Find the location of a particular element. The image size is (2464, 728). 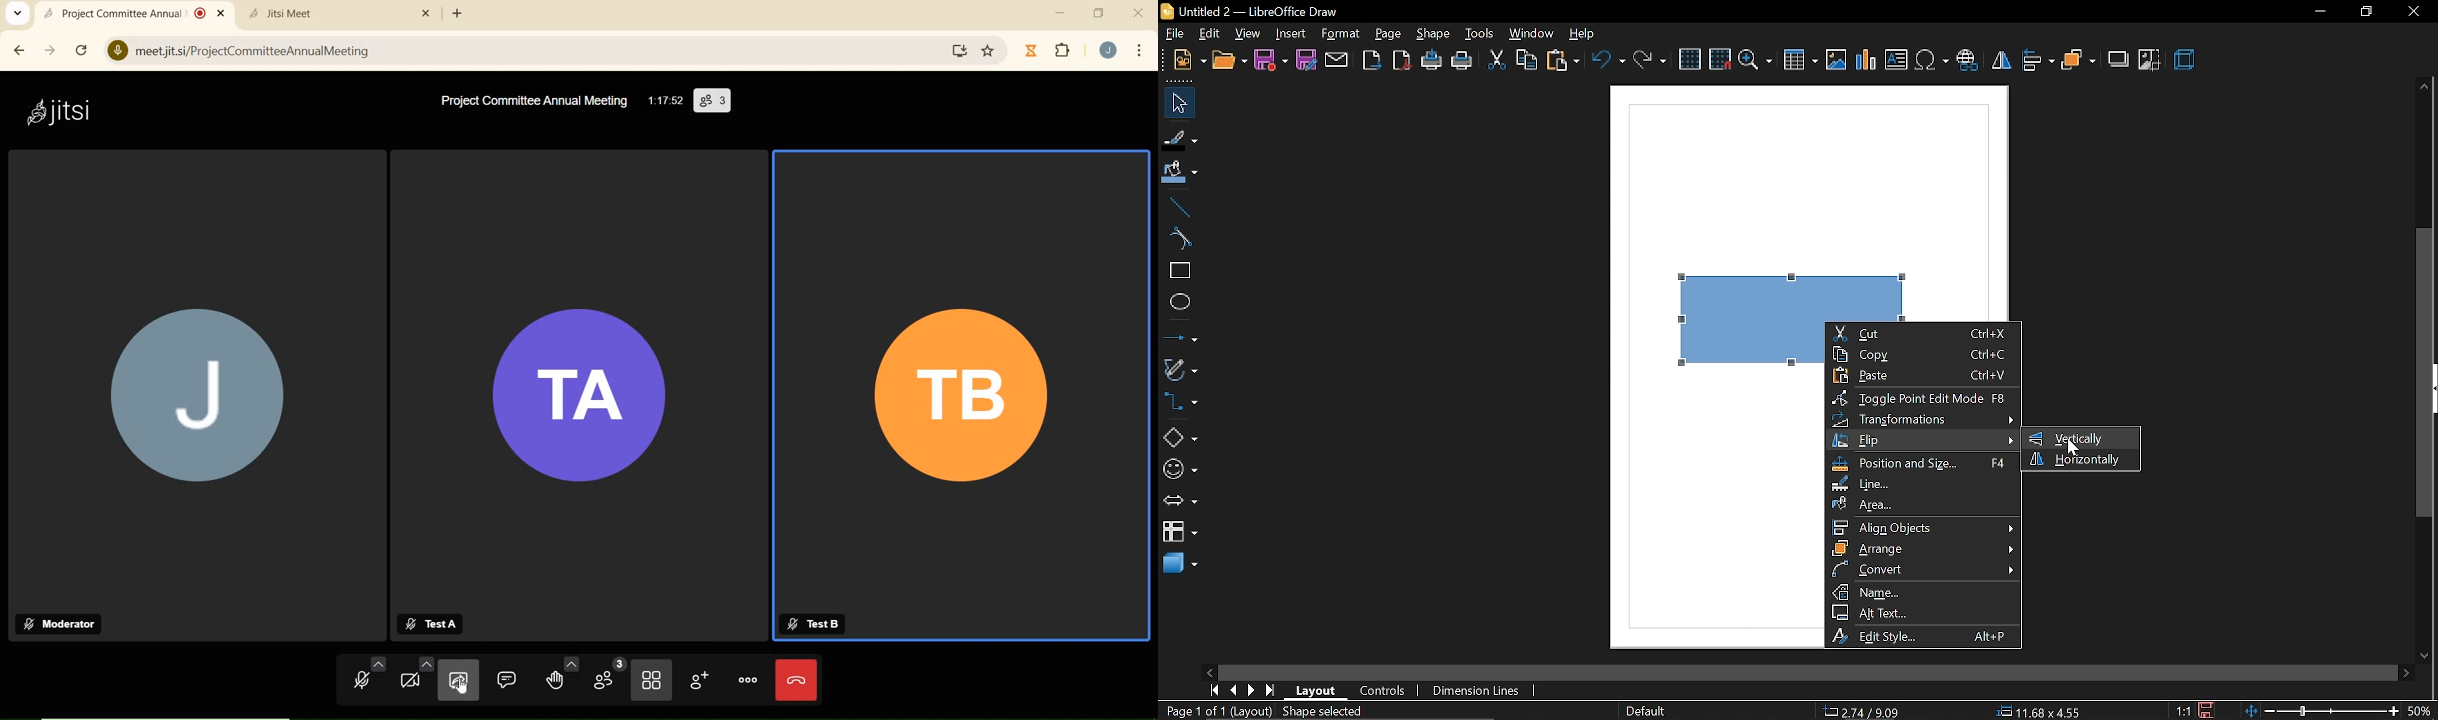

fill line is located at coordinates (1180, 138).